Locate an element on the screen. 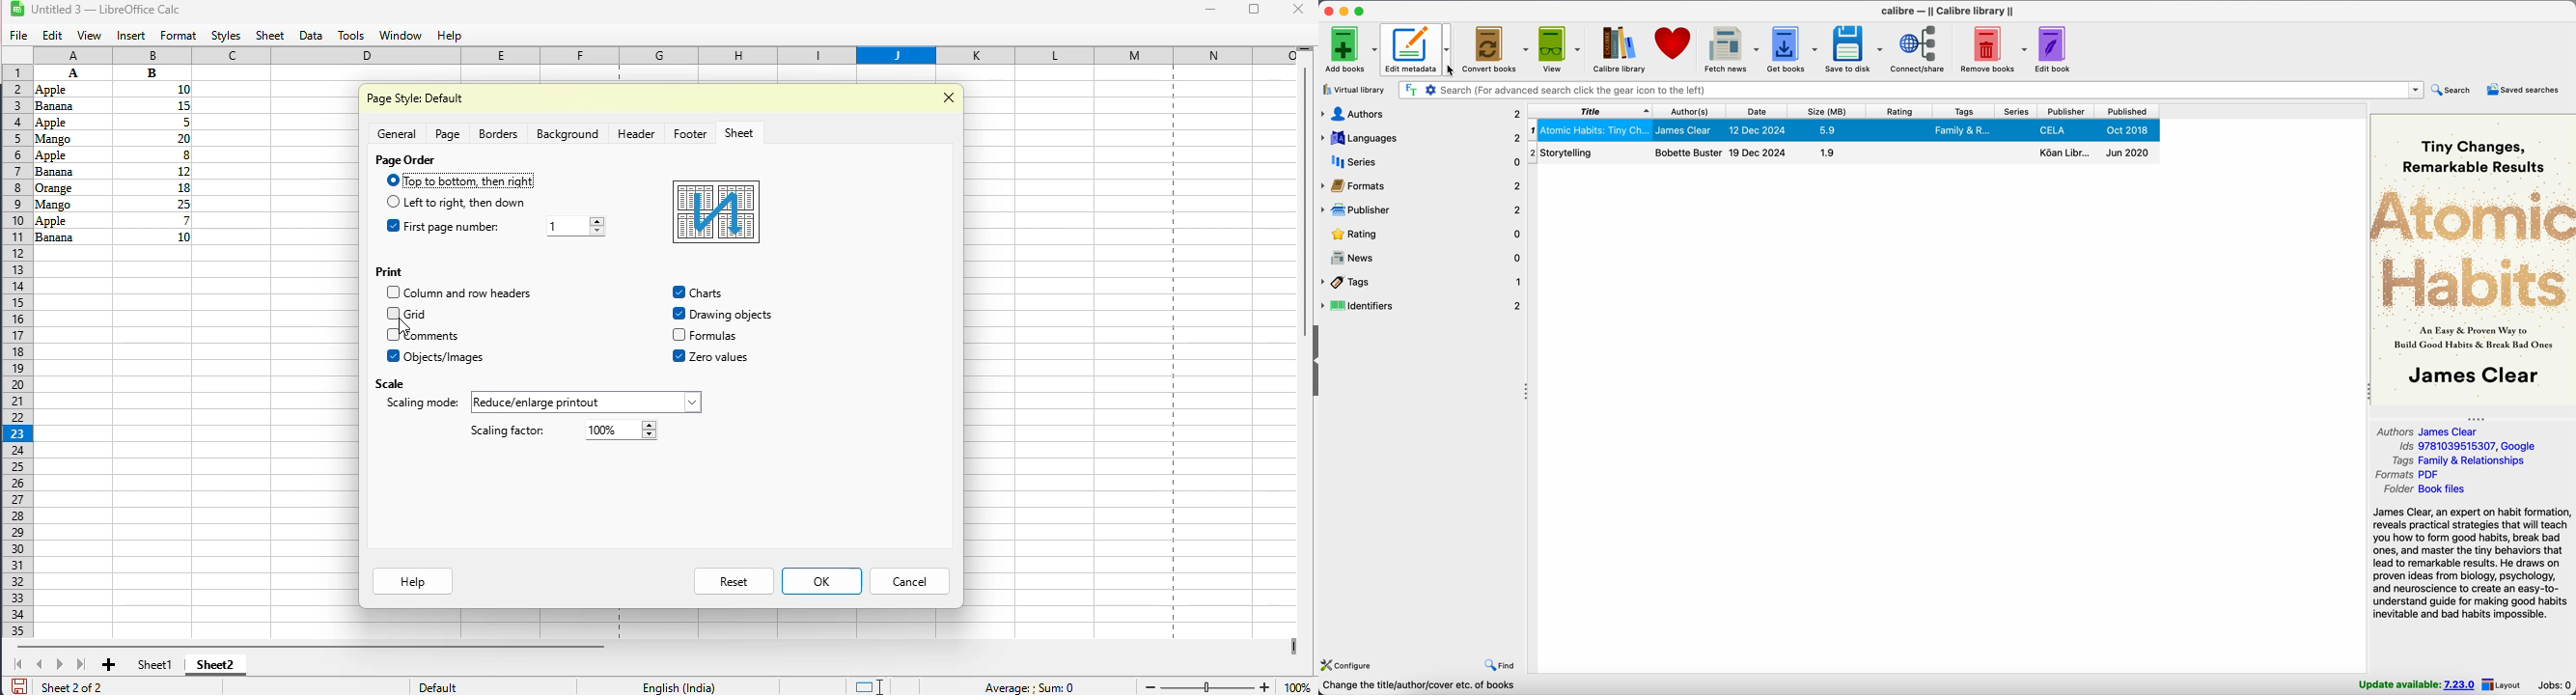  sheet is located at coordinates (270, 36).